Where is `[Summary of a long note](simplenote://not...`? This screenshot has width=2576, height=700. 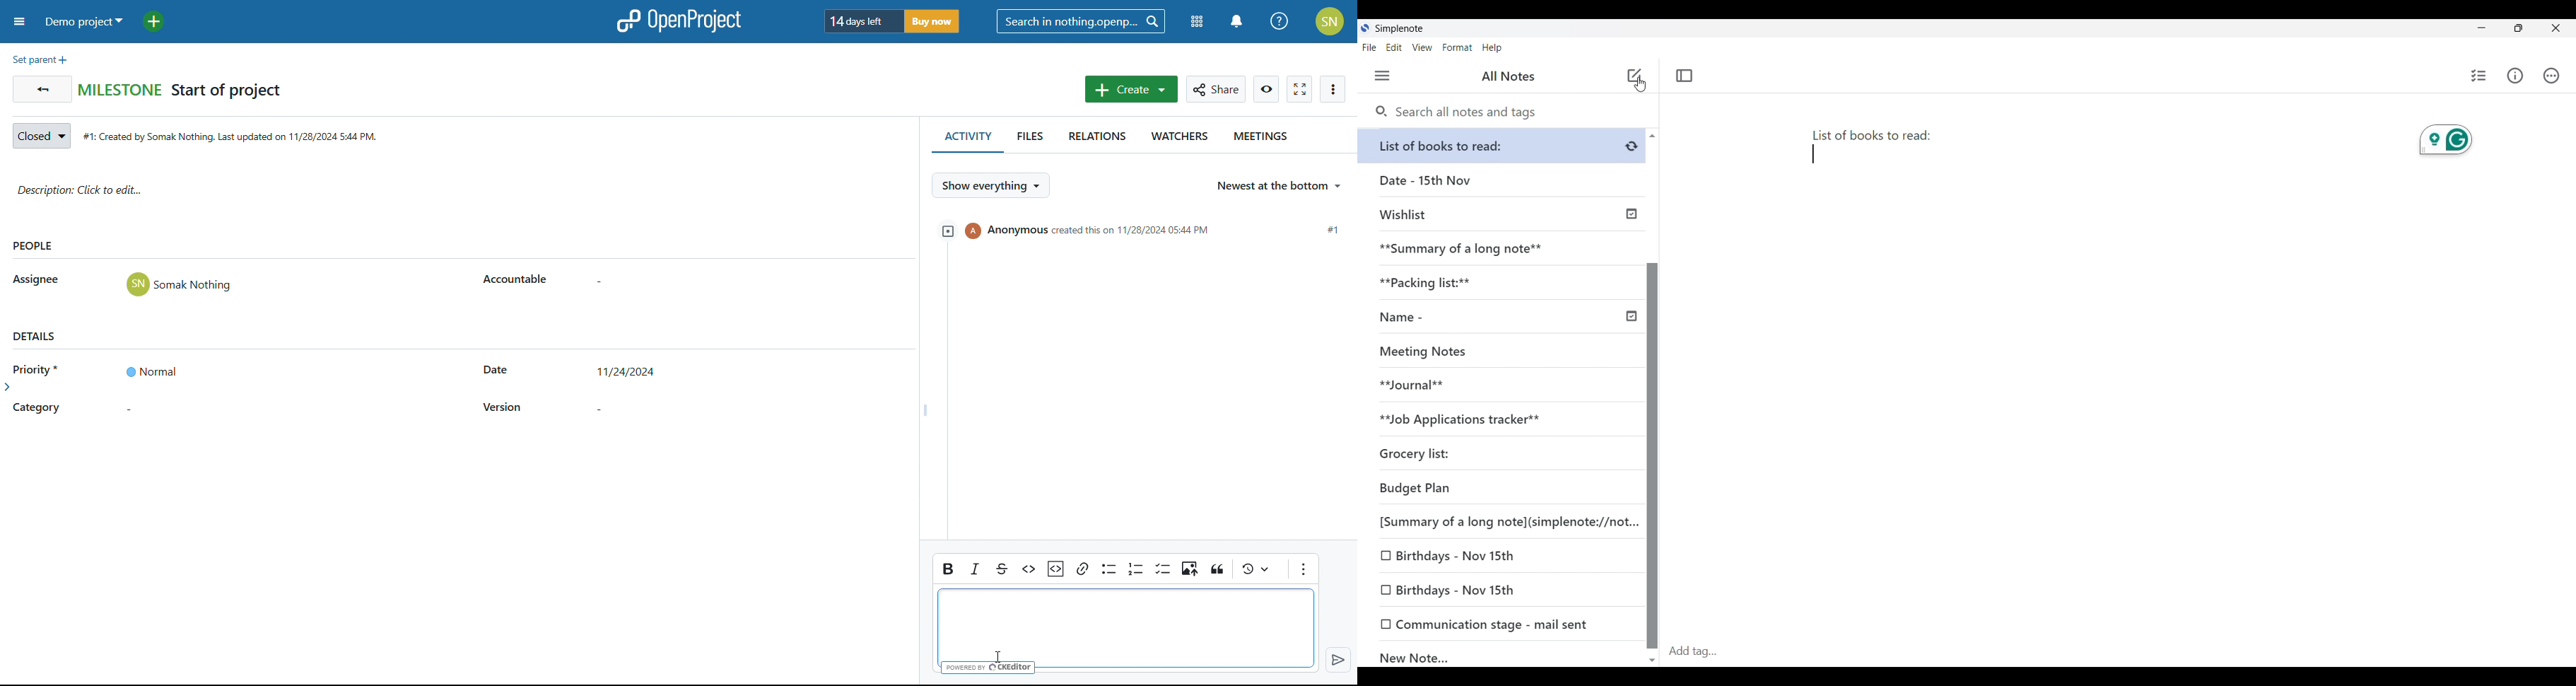
[Summary of a long note](simplenote://not... is located at coordinates (1505, 521).